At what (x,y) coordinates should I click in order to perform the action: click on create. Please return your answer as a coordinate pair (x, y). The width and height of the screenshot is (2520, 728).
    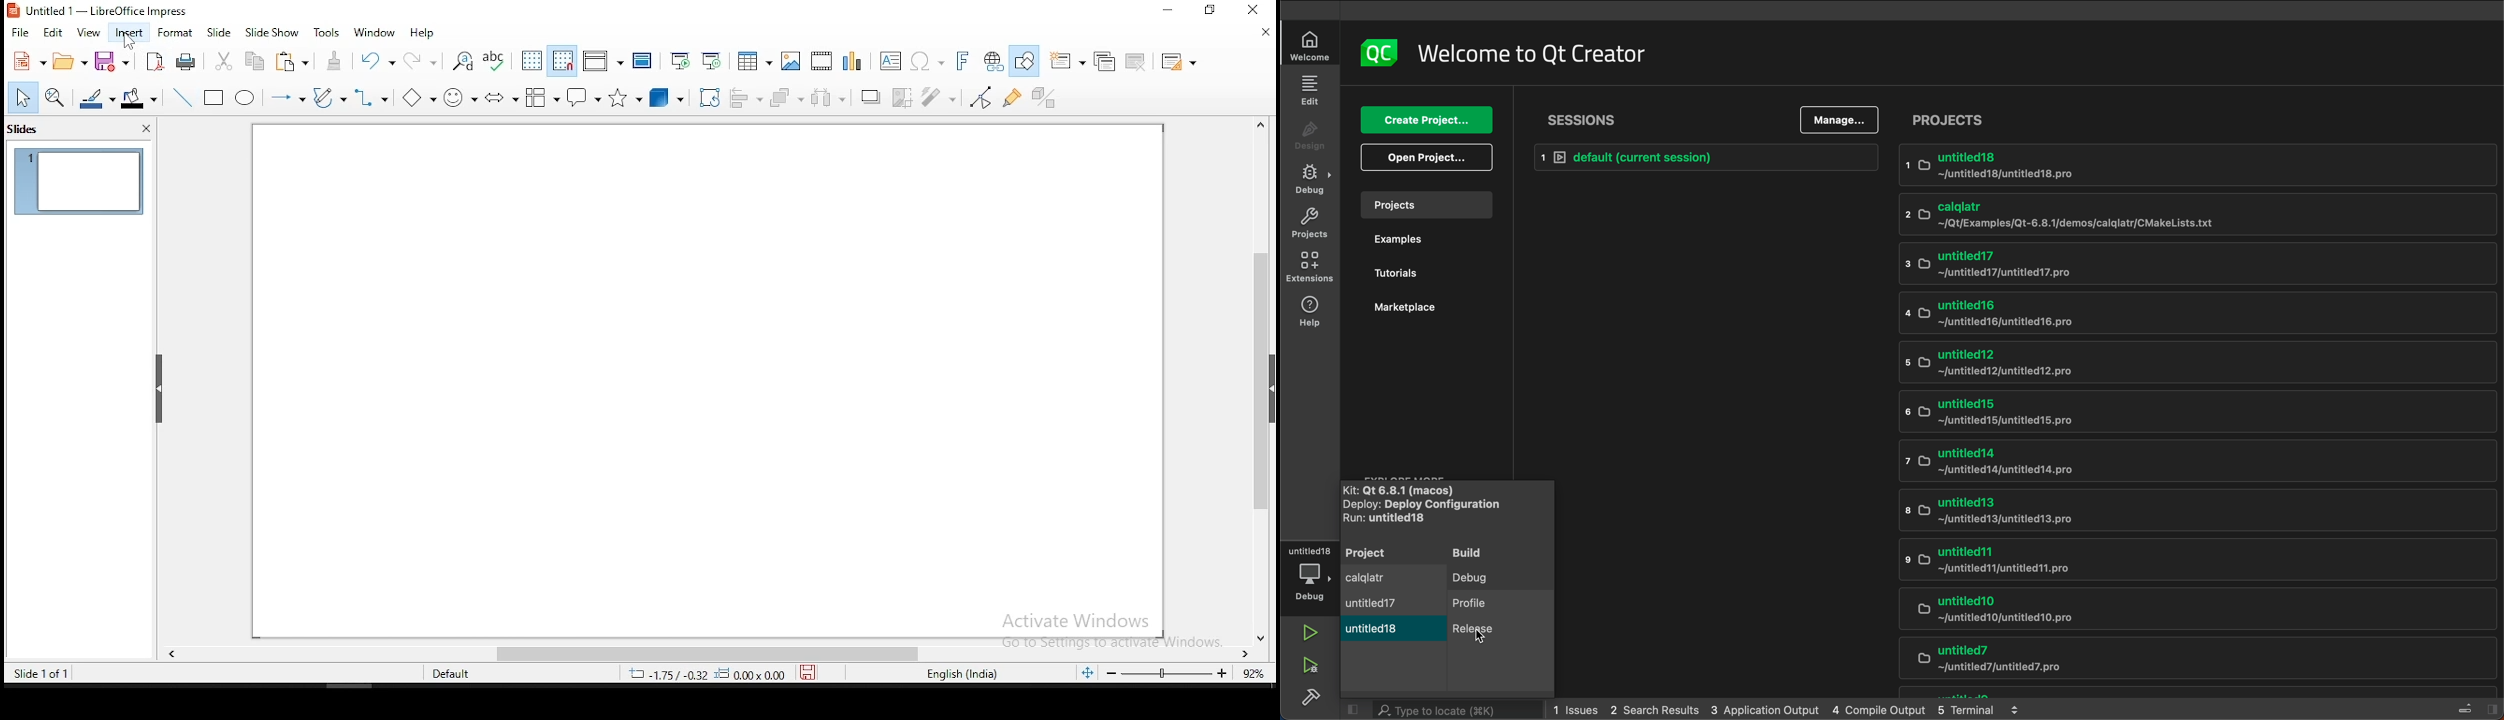
    Looking at the image, I should click on (1427, 120).